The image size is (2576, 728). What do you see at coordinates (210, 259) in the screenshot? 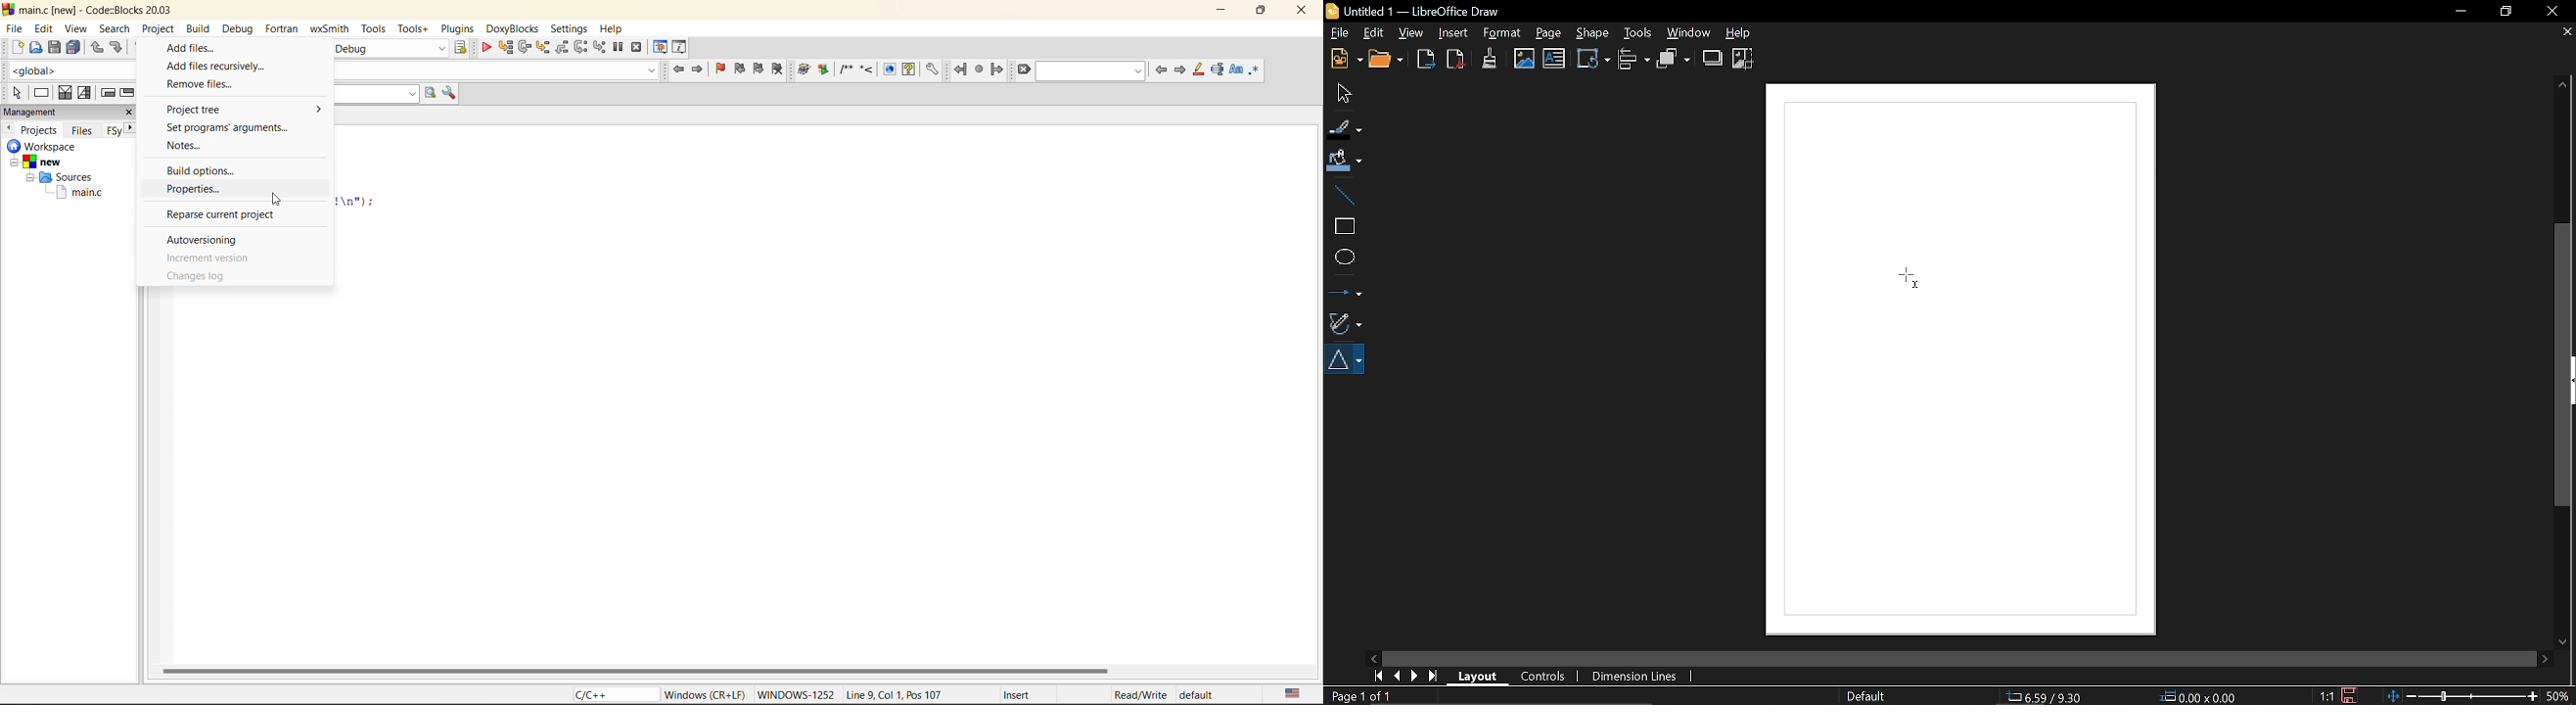
I see `increment version` at bounding box center [210, 259].